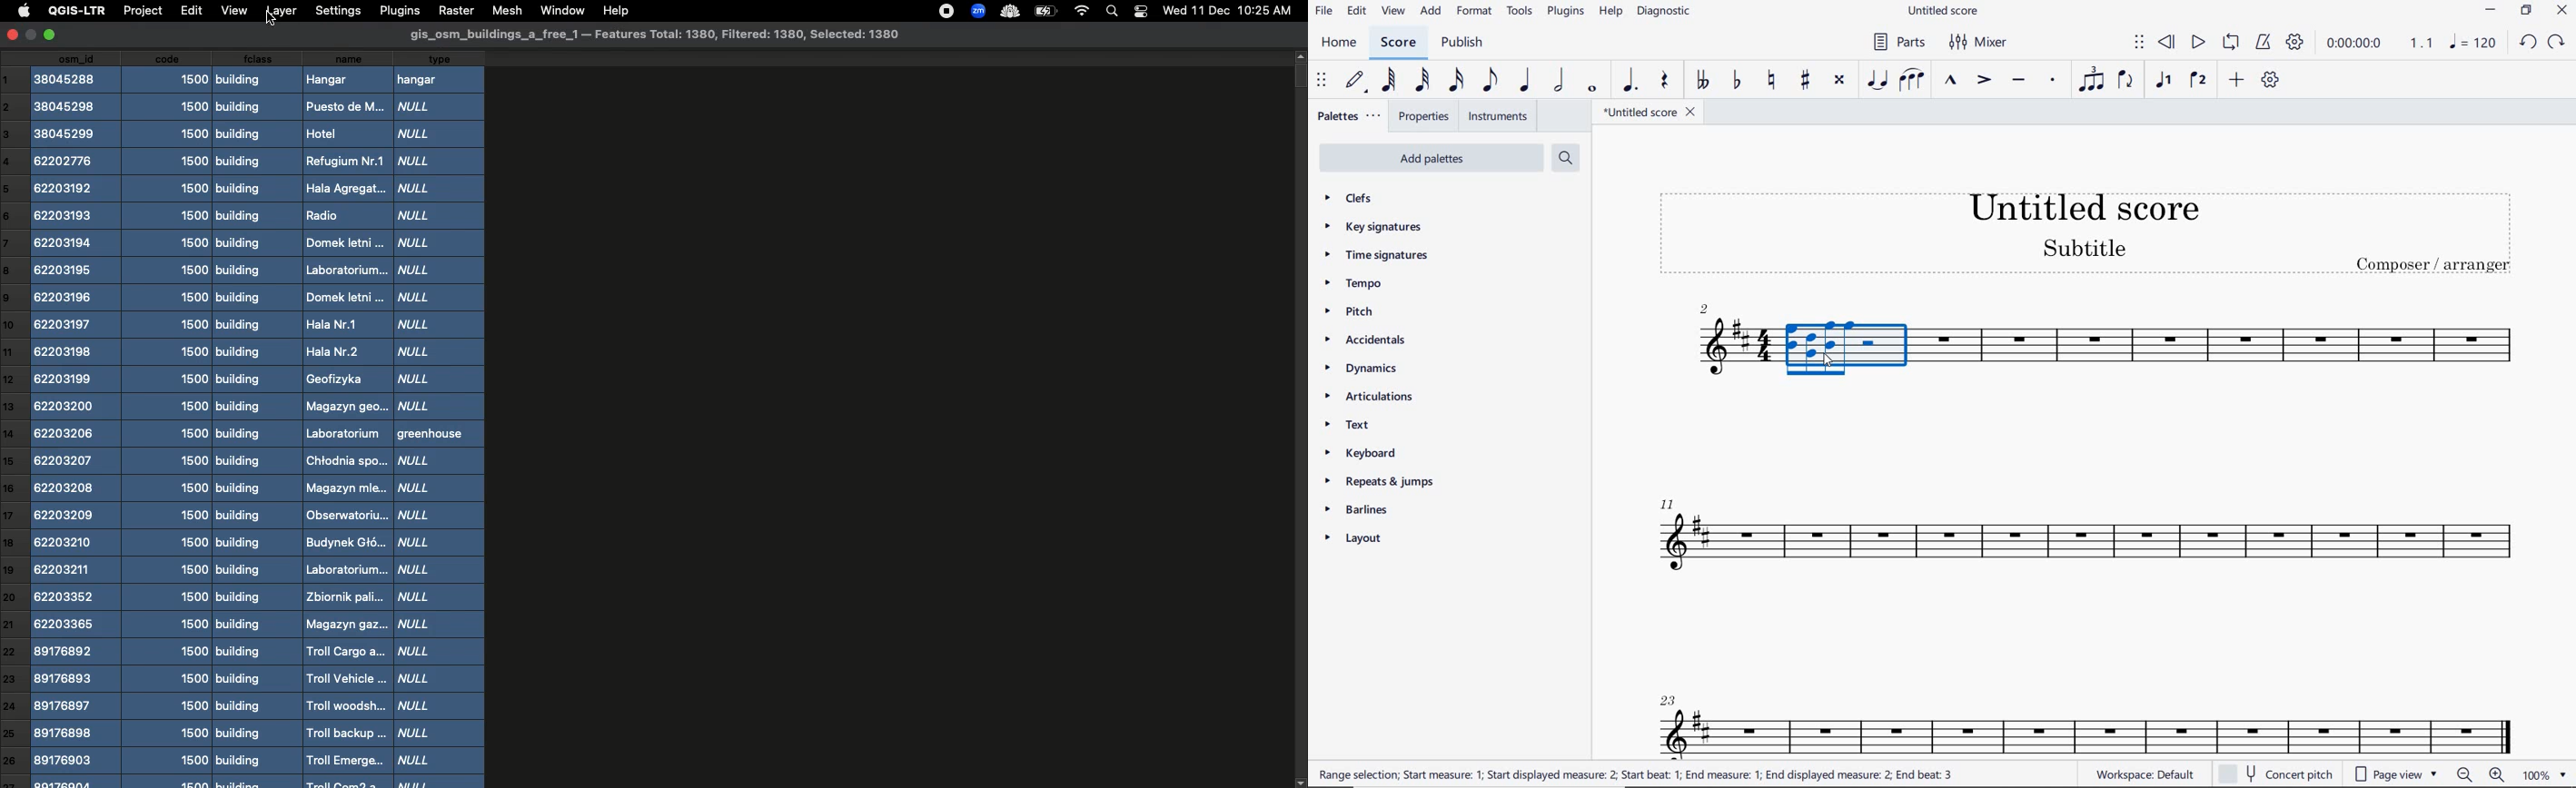 The width and height of the screenshot is (2576, 812). I want to click on PROPERTIES, so click(1423, 119).